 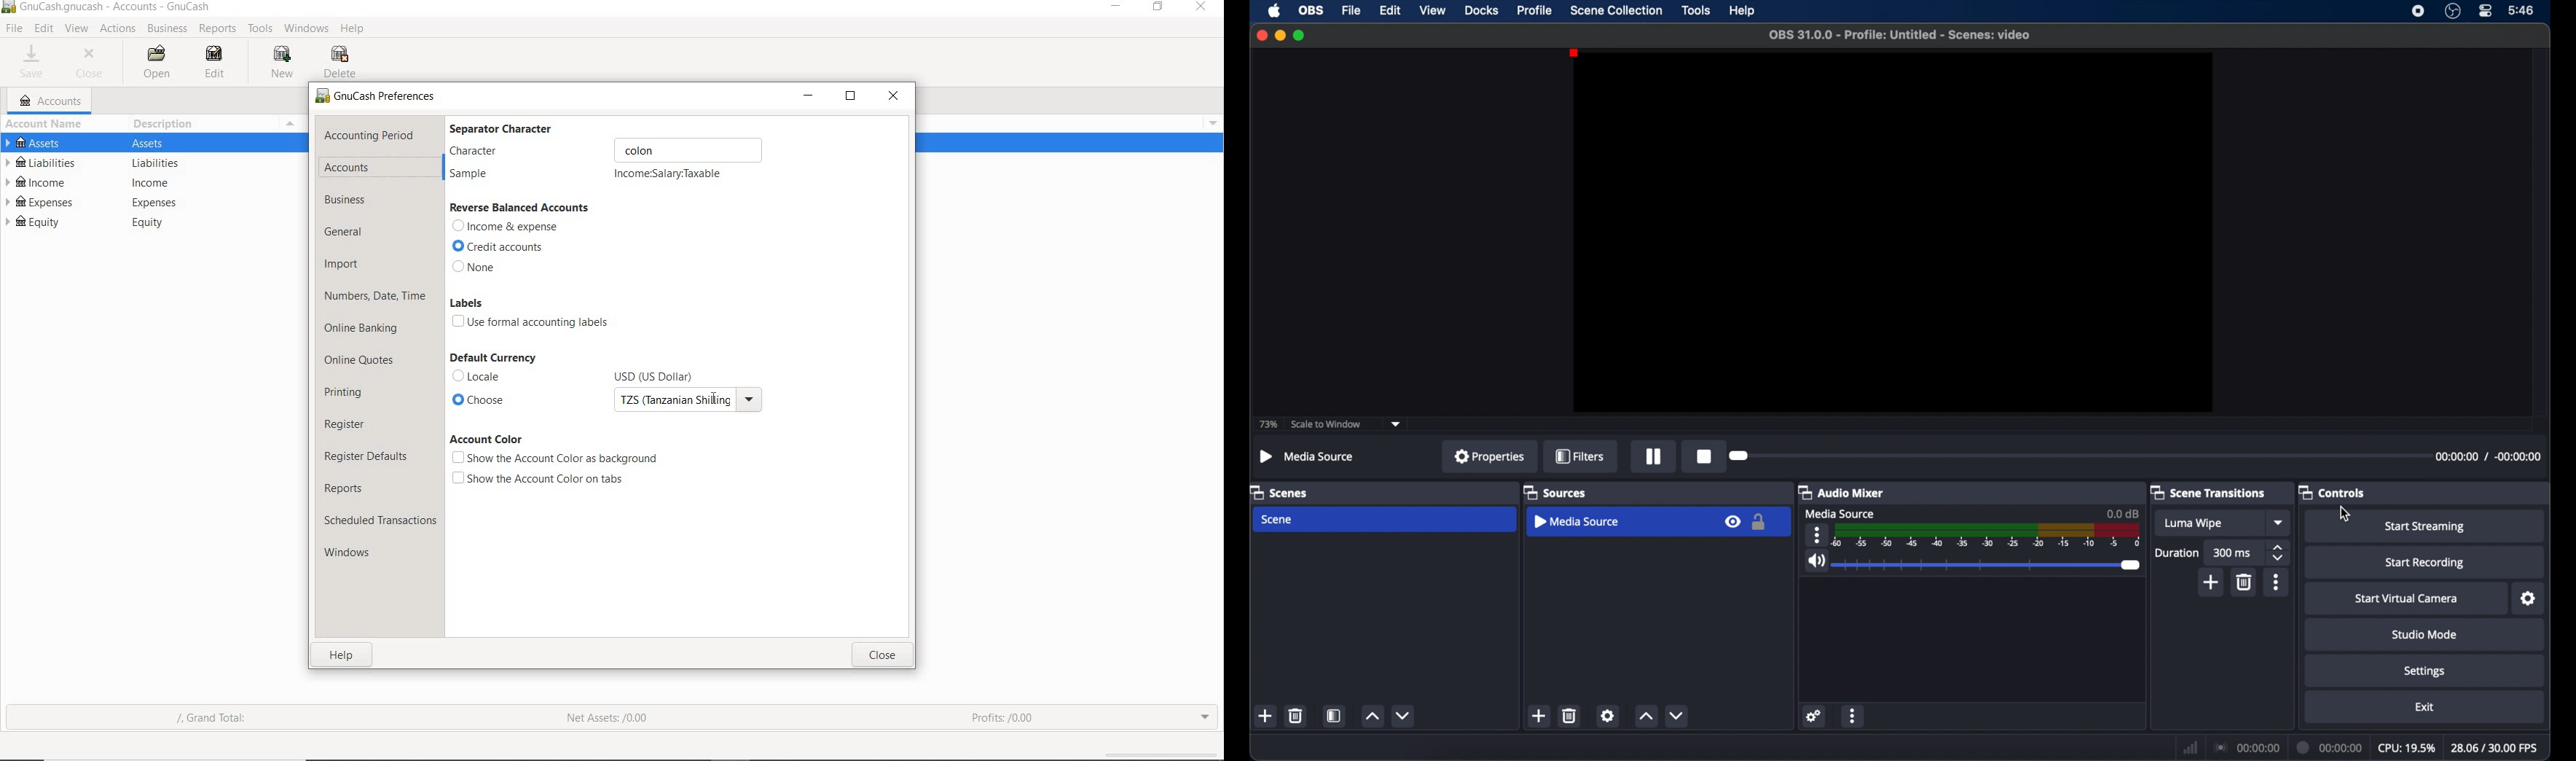 What do you see at coordinates (2424, 634) in the screenshot?
I see `studio mode` at bounding box center [2424, 634].